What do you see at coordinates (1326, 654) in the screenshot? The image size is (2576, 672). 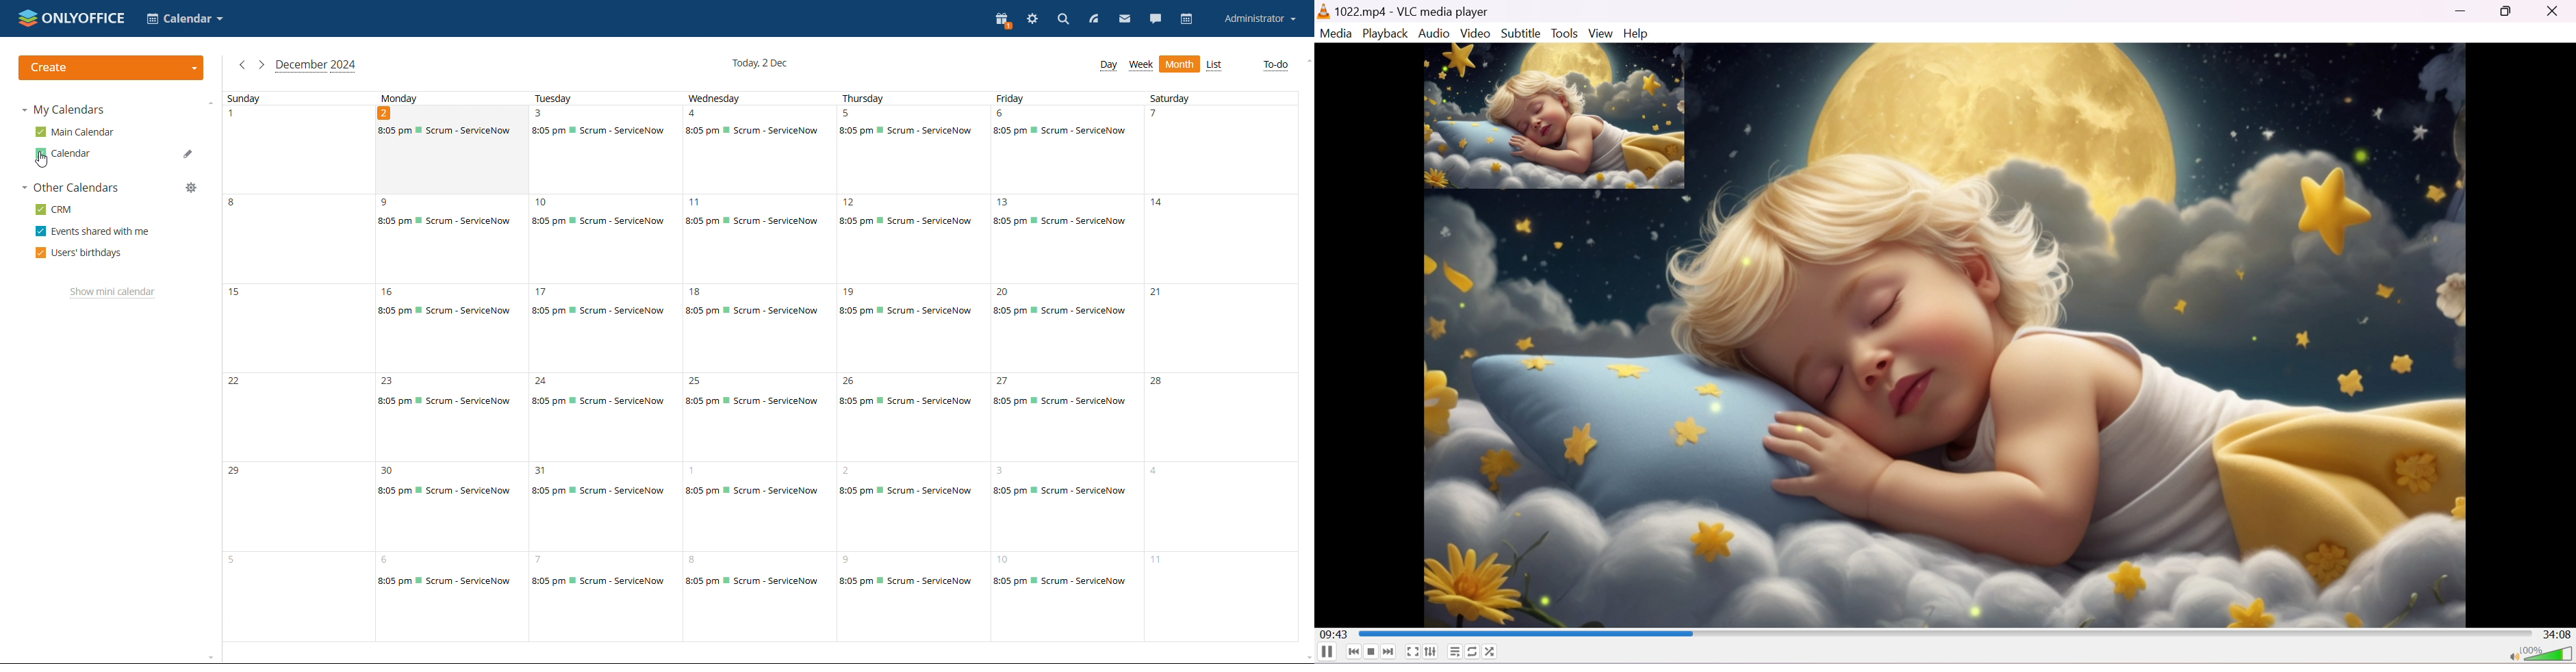 I see `Pause the playback` at bounding box center [1326, 654].